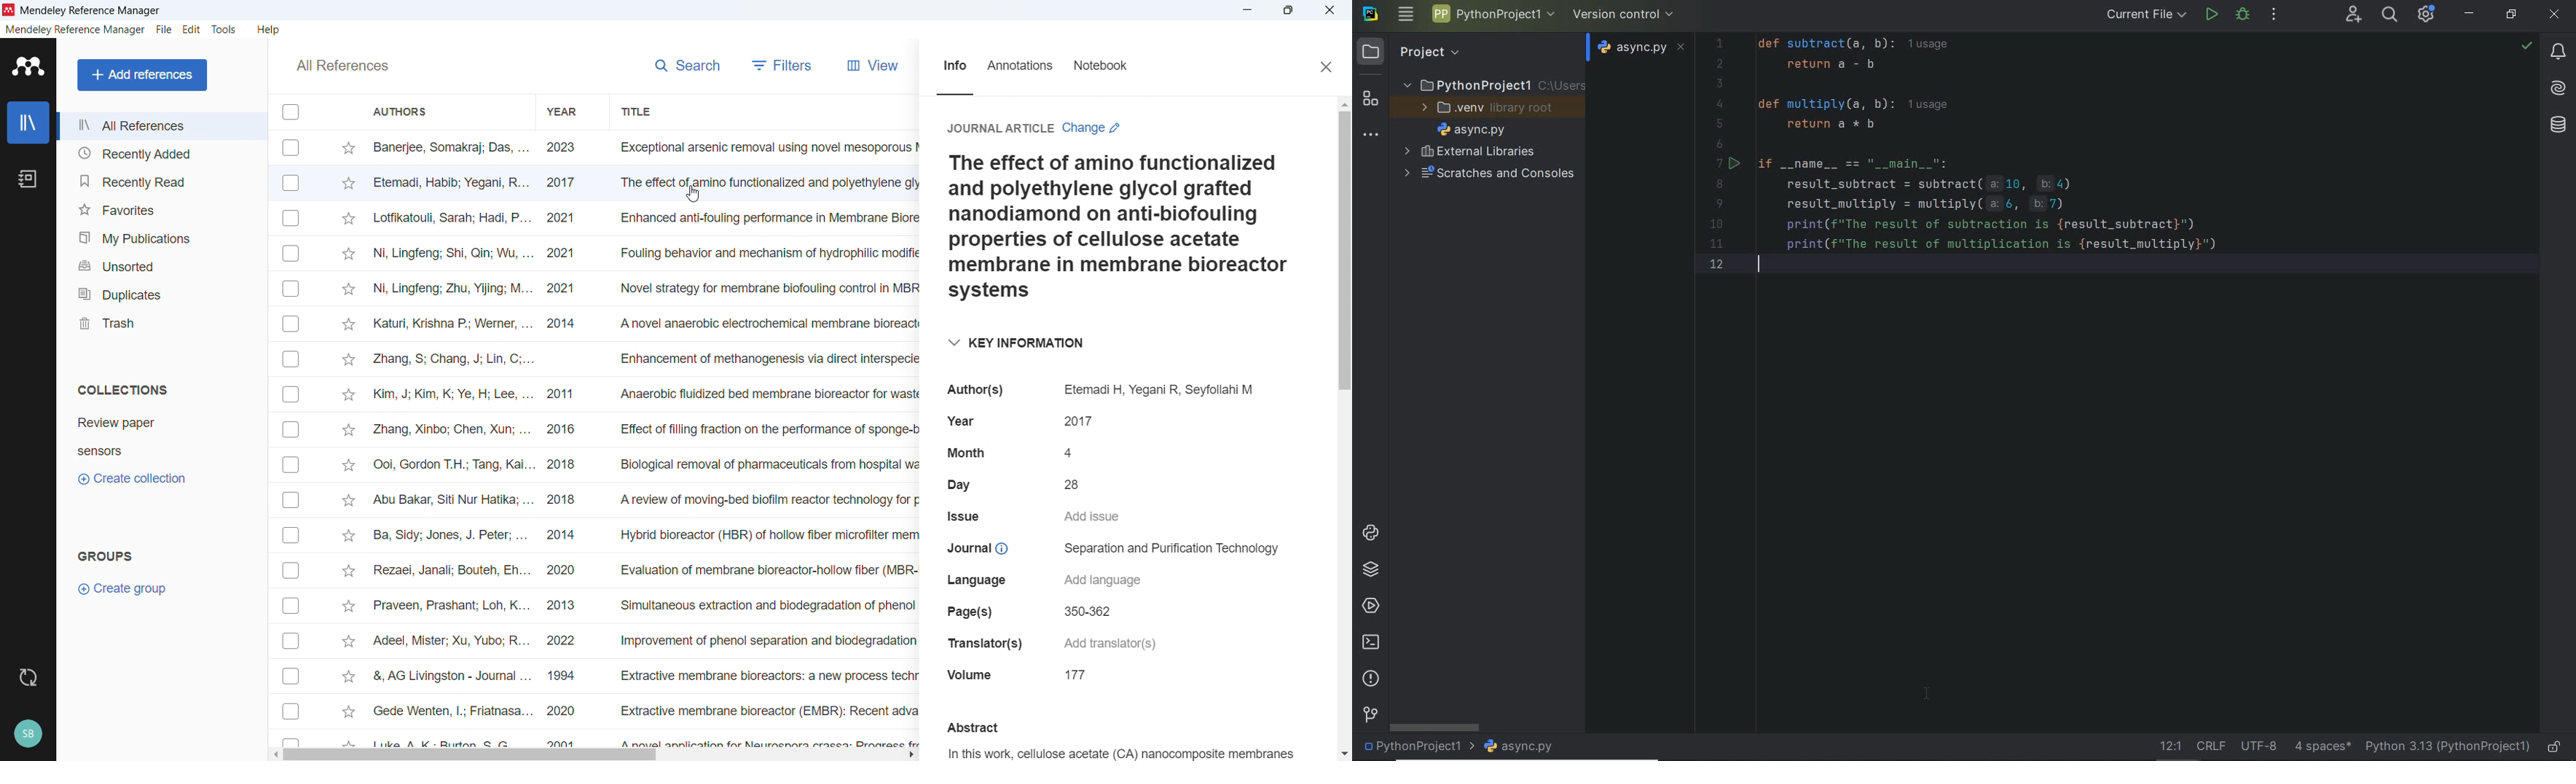  I want to click on Title of the publication , so click(1120, 230).